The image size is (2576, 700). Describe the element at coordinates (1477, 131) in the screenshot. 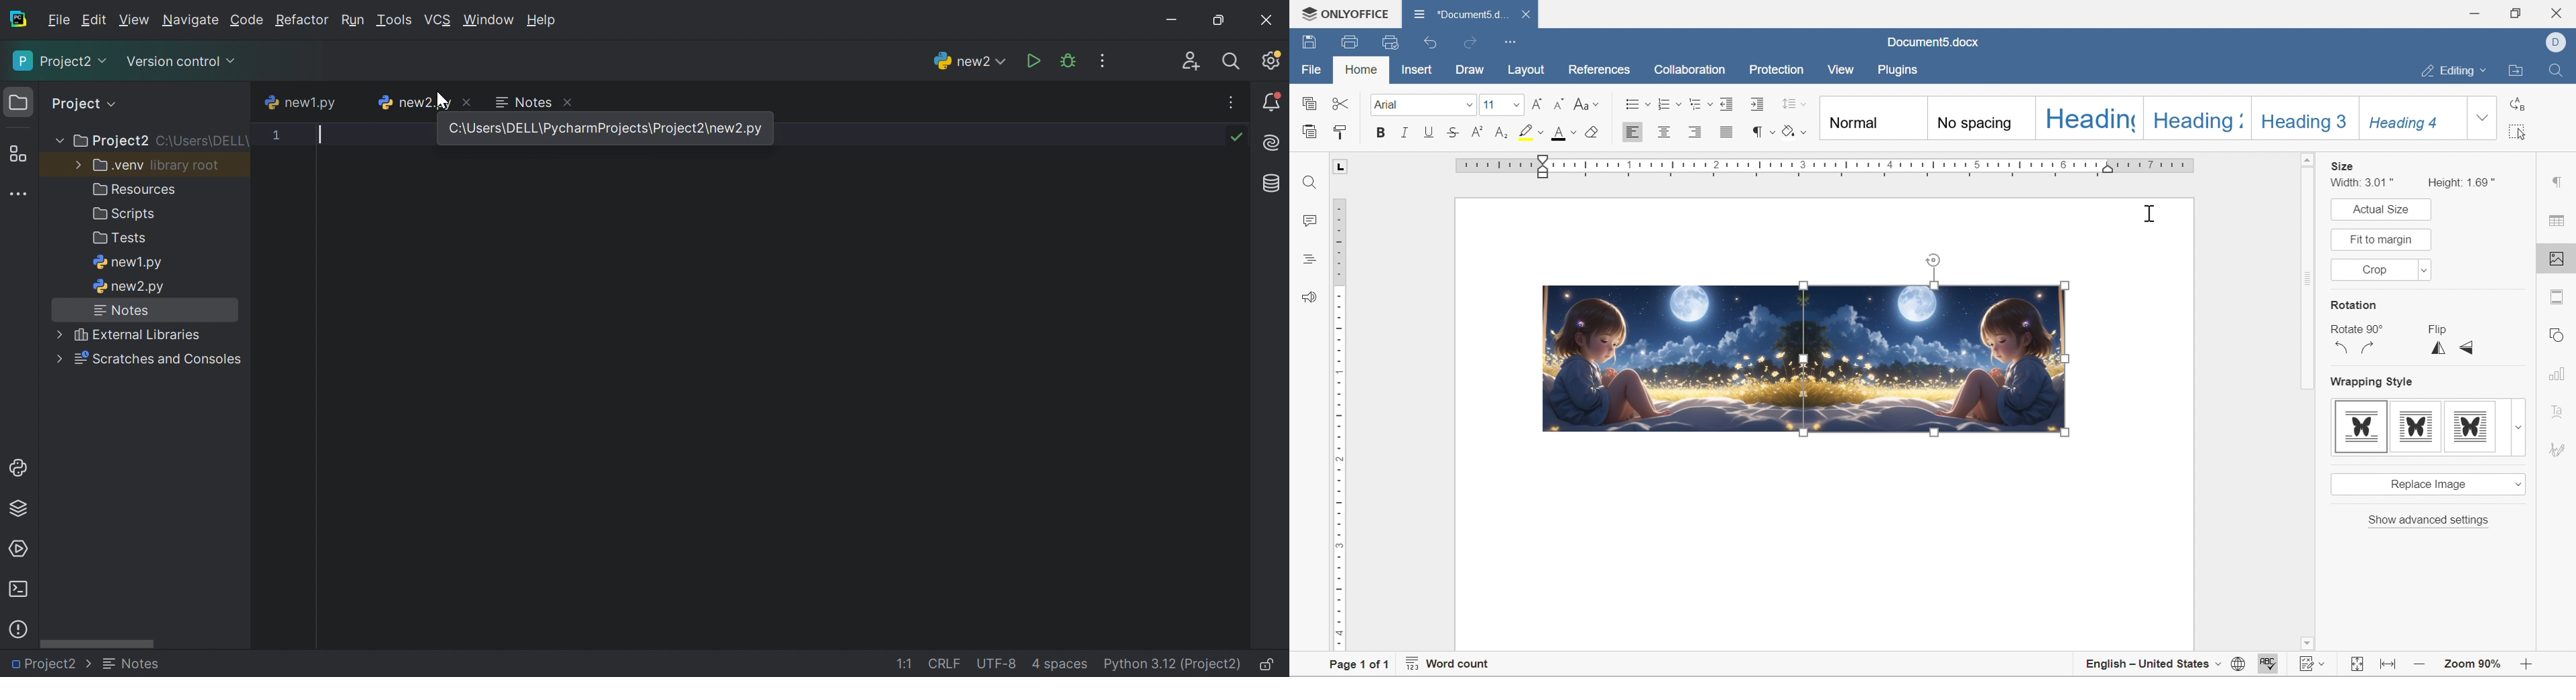

I see `superscript` at that location.